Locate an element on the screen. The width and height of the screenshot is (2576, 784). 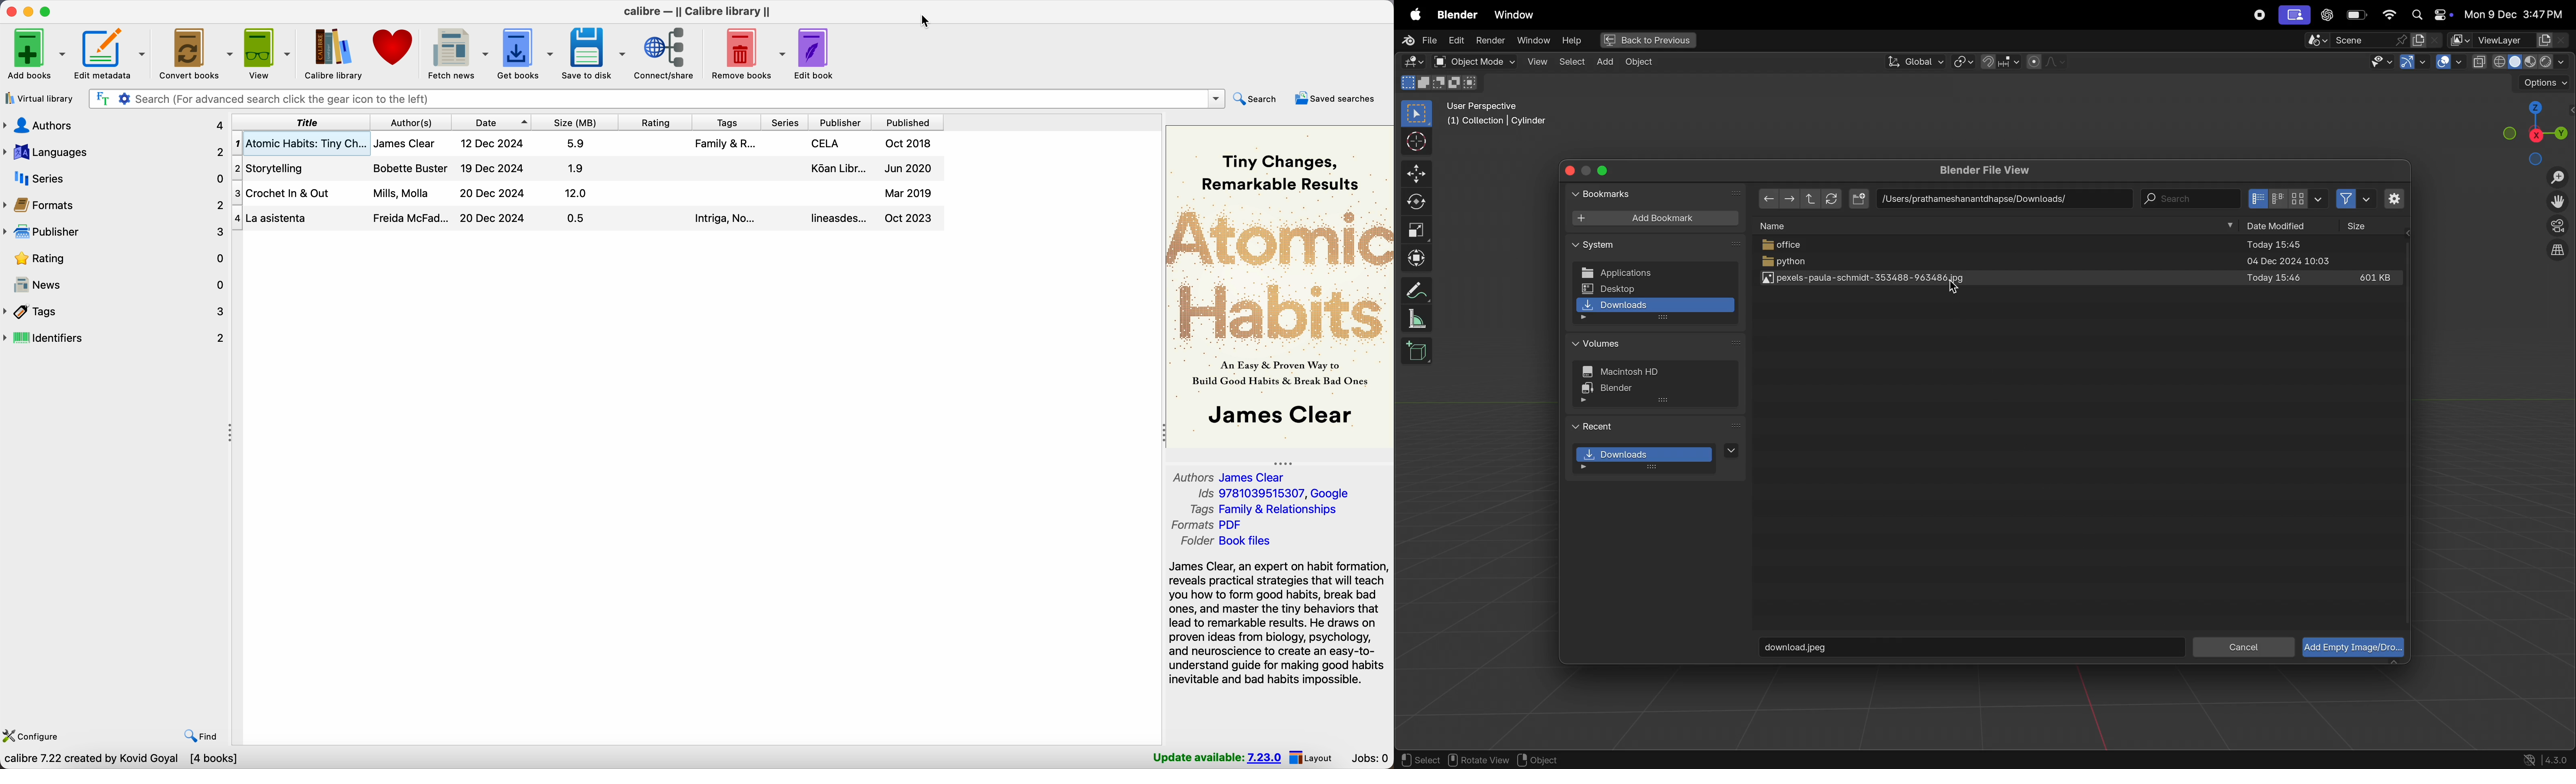
visibility is located at coordinates (2381, 62).